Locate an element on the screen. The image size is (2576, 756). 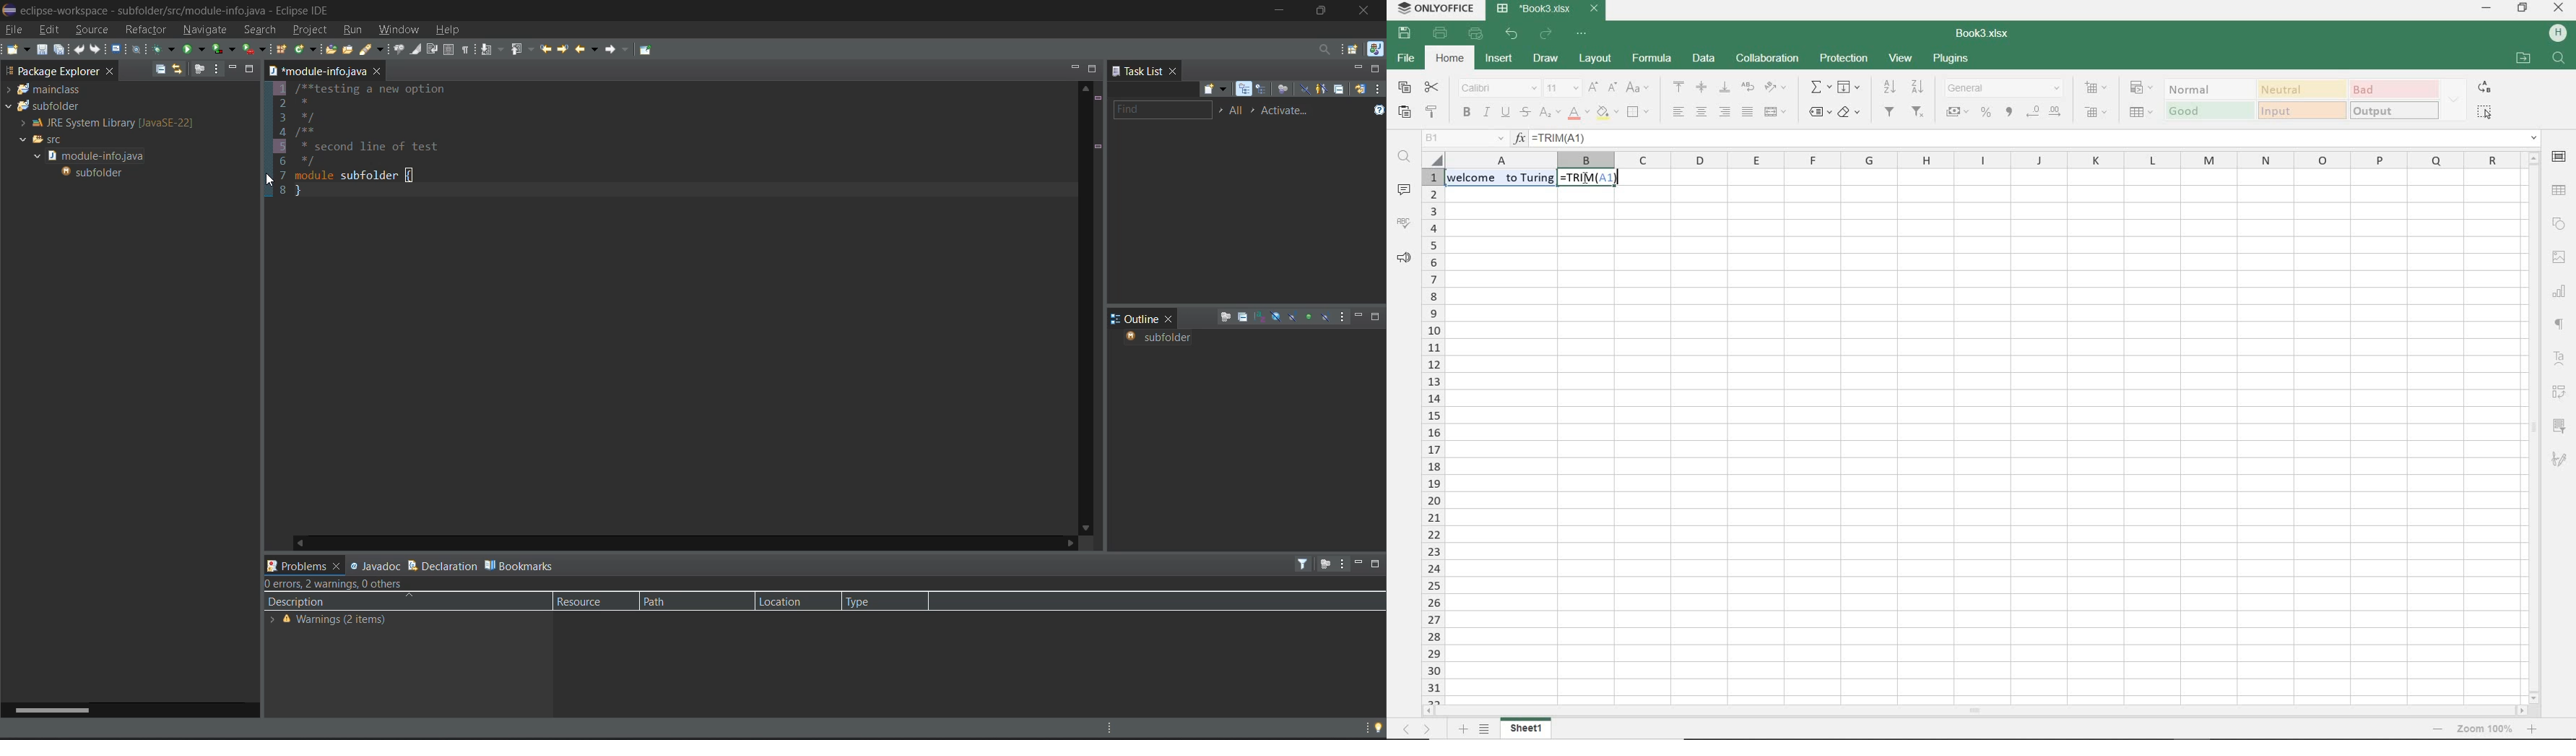
chart is located at coordinates (2561, 292).